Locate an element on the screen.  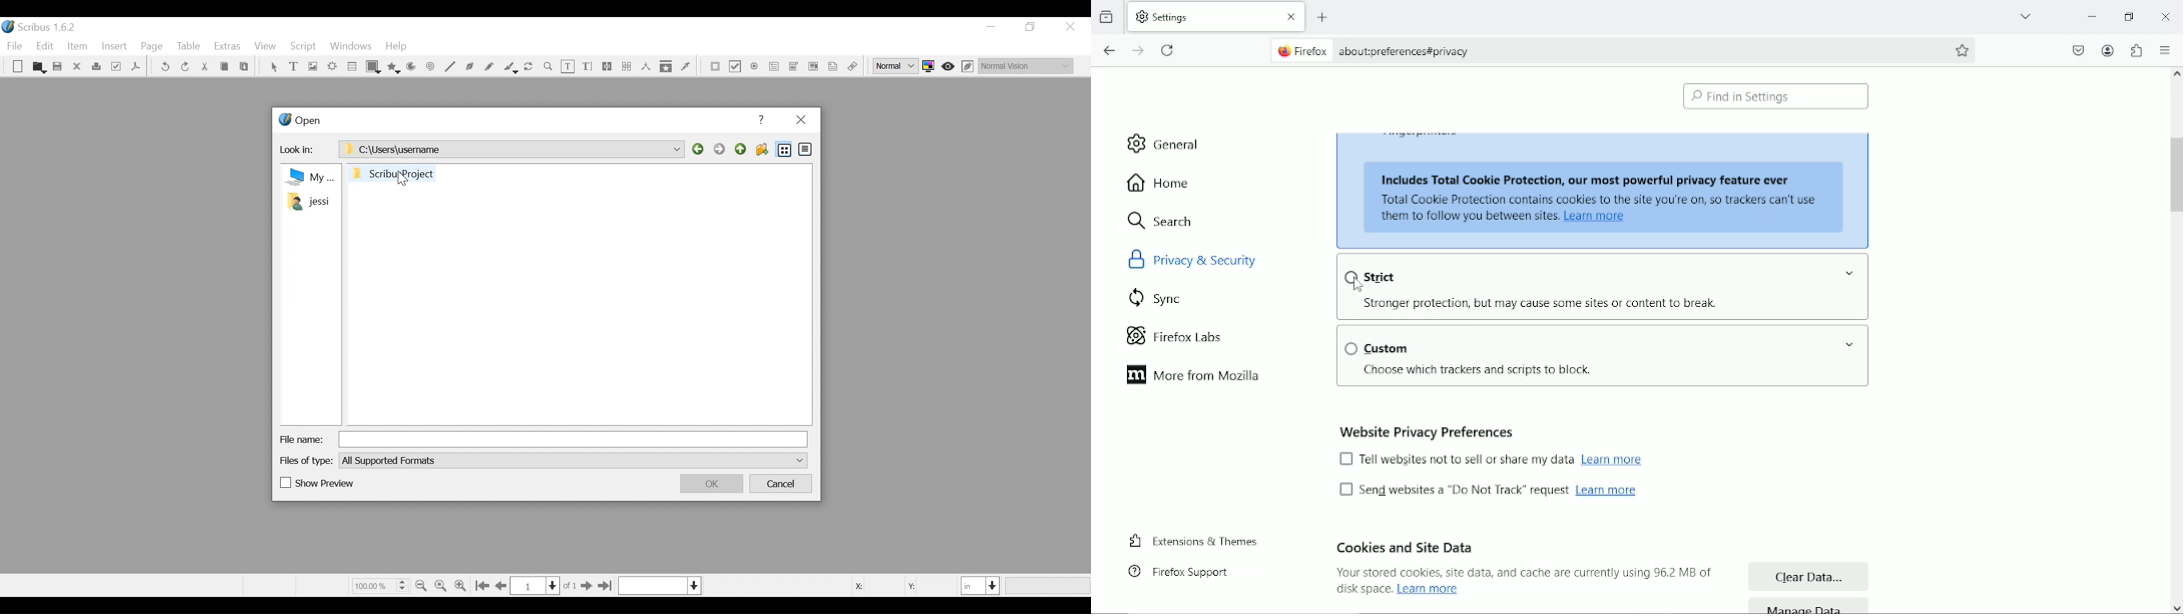
File Name is located at coordinates (302, 439).